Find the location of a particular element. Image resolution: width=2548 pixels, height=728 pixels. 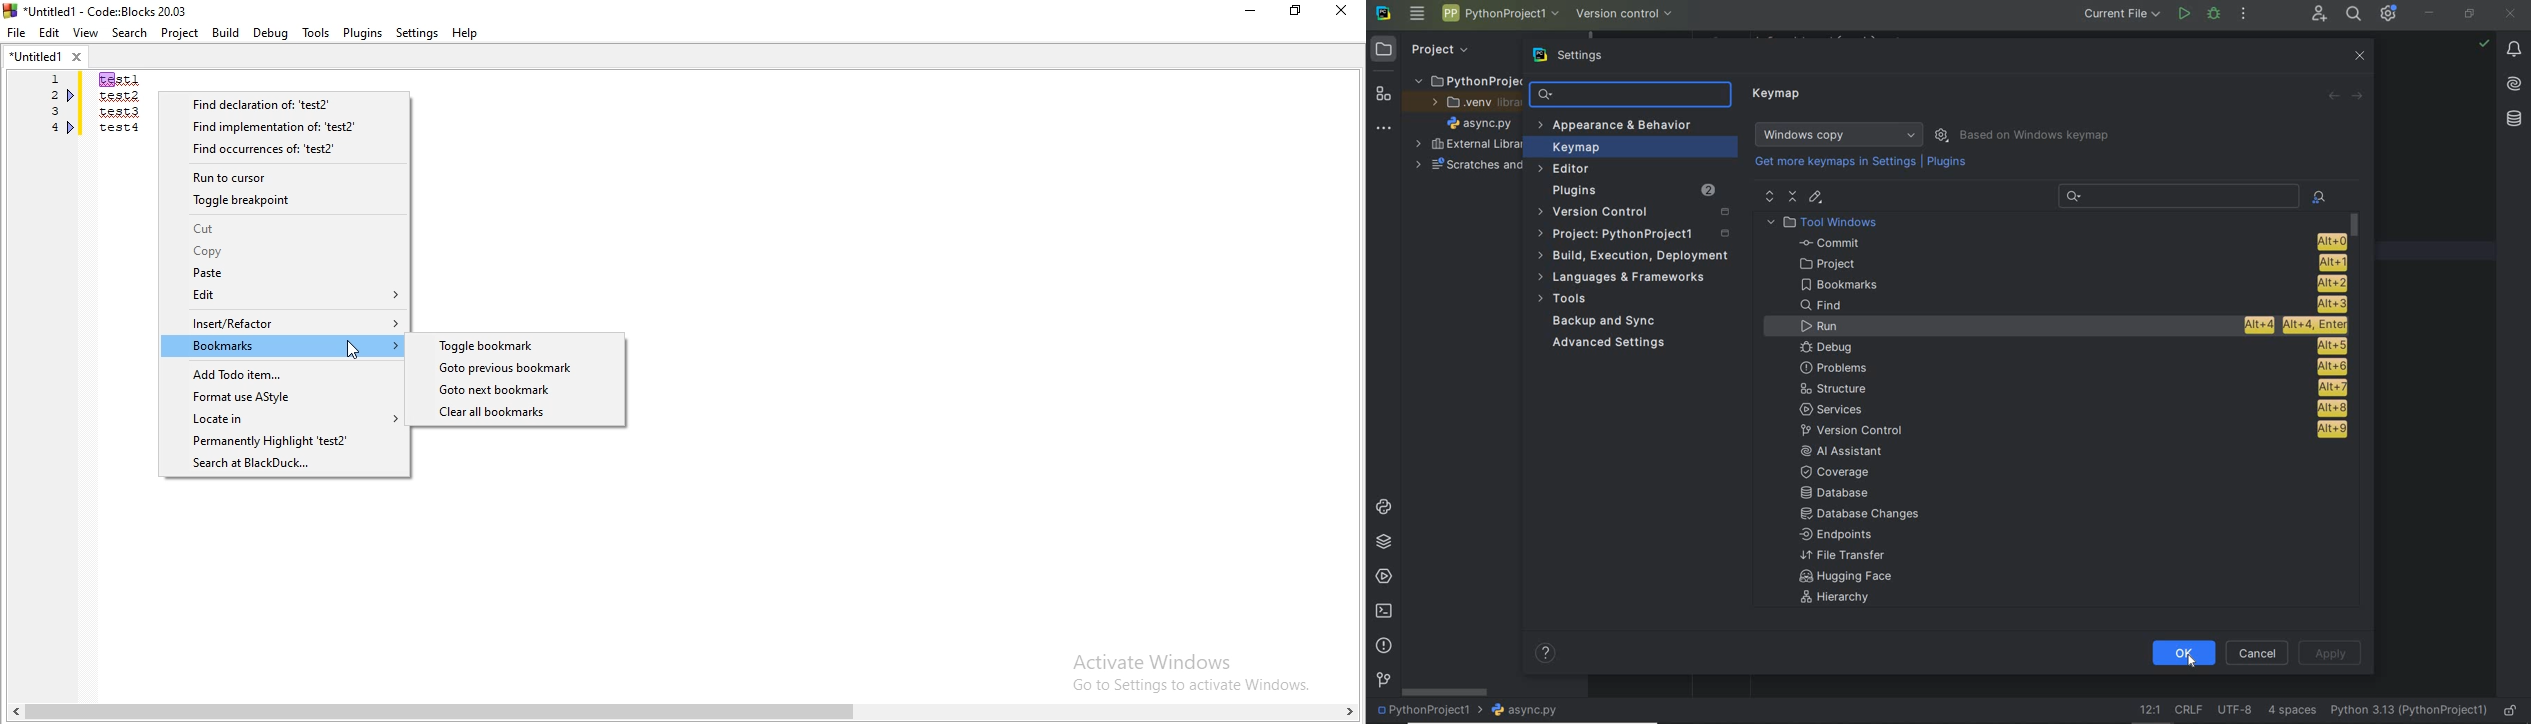

database is located at coordinates (2513, 119).